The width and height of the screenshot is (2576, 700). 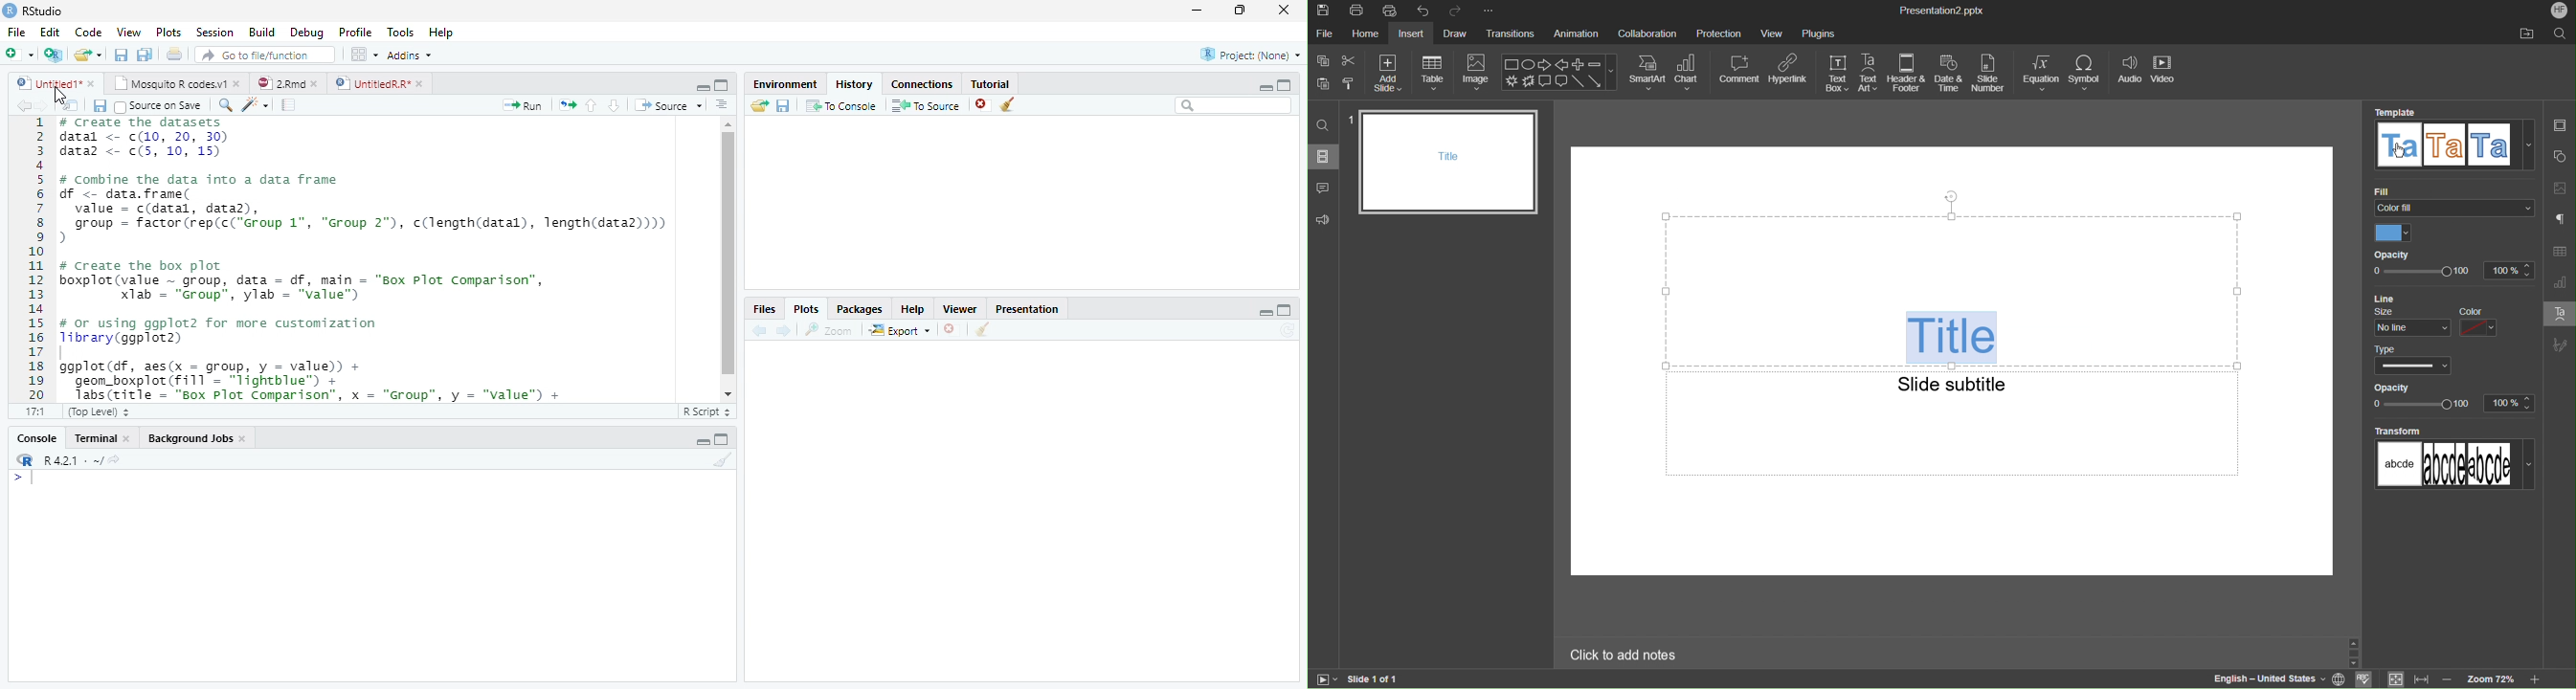 What do you see at coordinates (42, 106) in the screenshot?
I see `Go forward to next source location` at bounding box center [42, 106].